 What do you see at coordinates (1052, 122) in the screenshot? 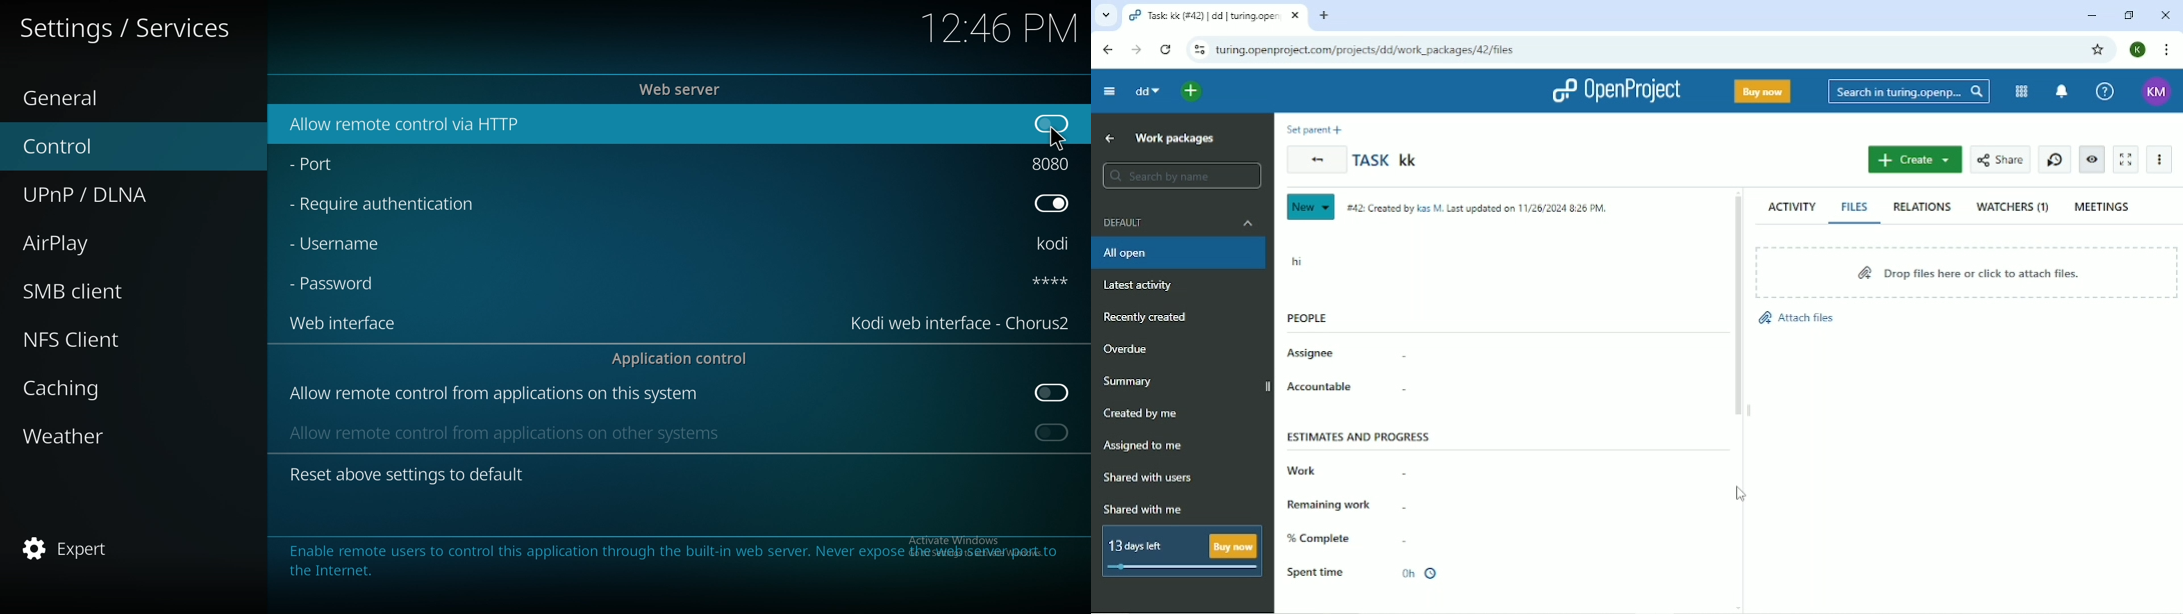
I see `on` at bounding box center [1052, 122].